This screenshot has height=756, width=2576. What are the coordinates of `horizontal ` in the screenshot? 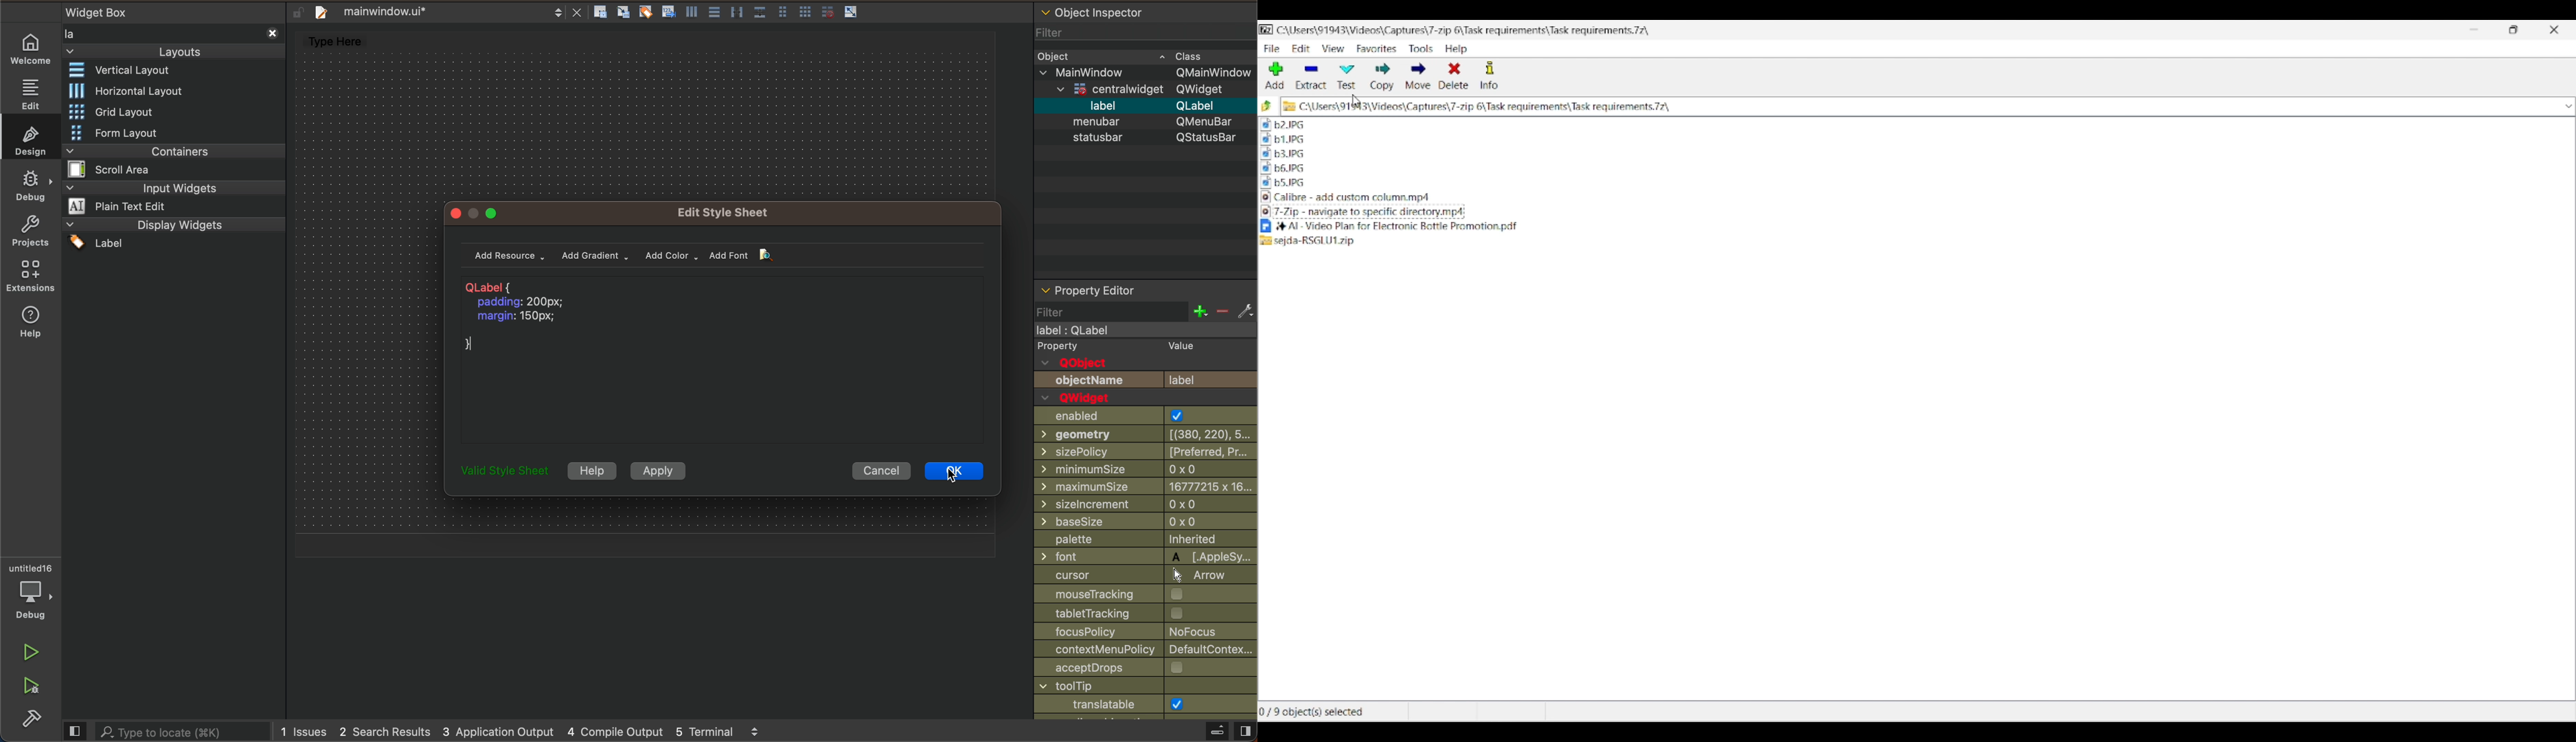 It's located at (126, 90).